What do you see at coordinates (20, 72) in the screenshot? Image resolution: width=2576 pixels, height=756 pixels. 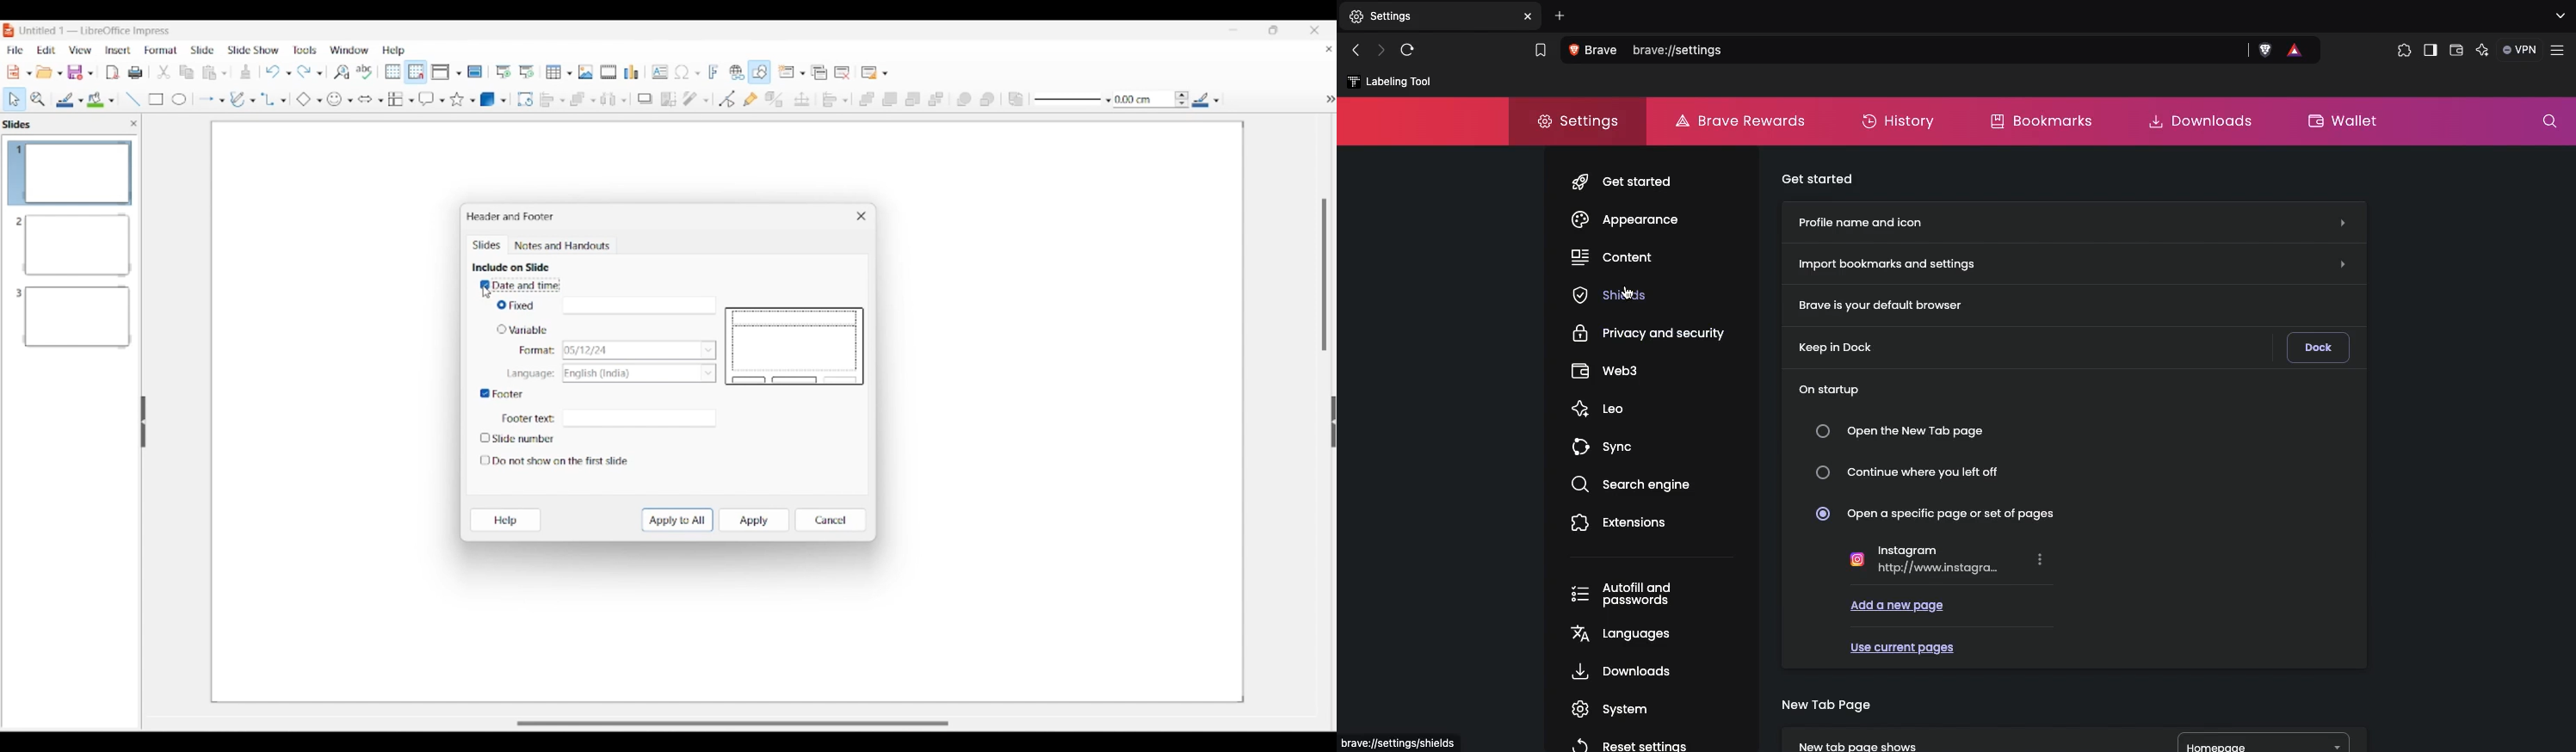 I see `New document options` at bounding box center [20, 72].